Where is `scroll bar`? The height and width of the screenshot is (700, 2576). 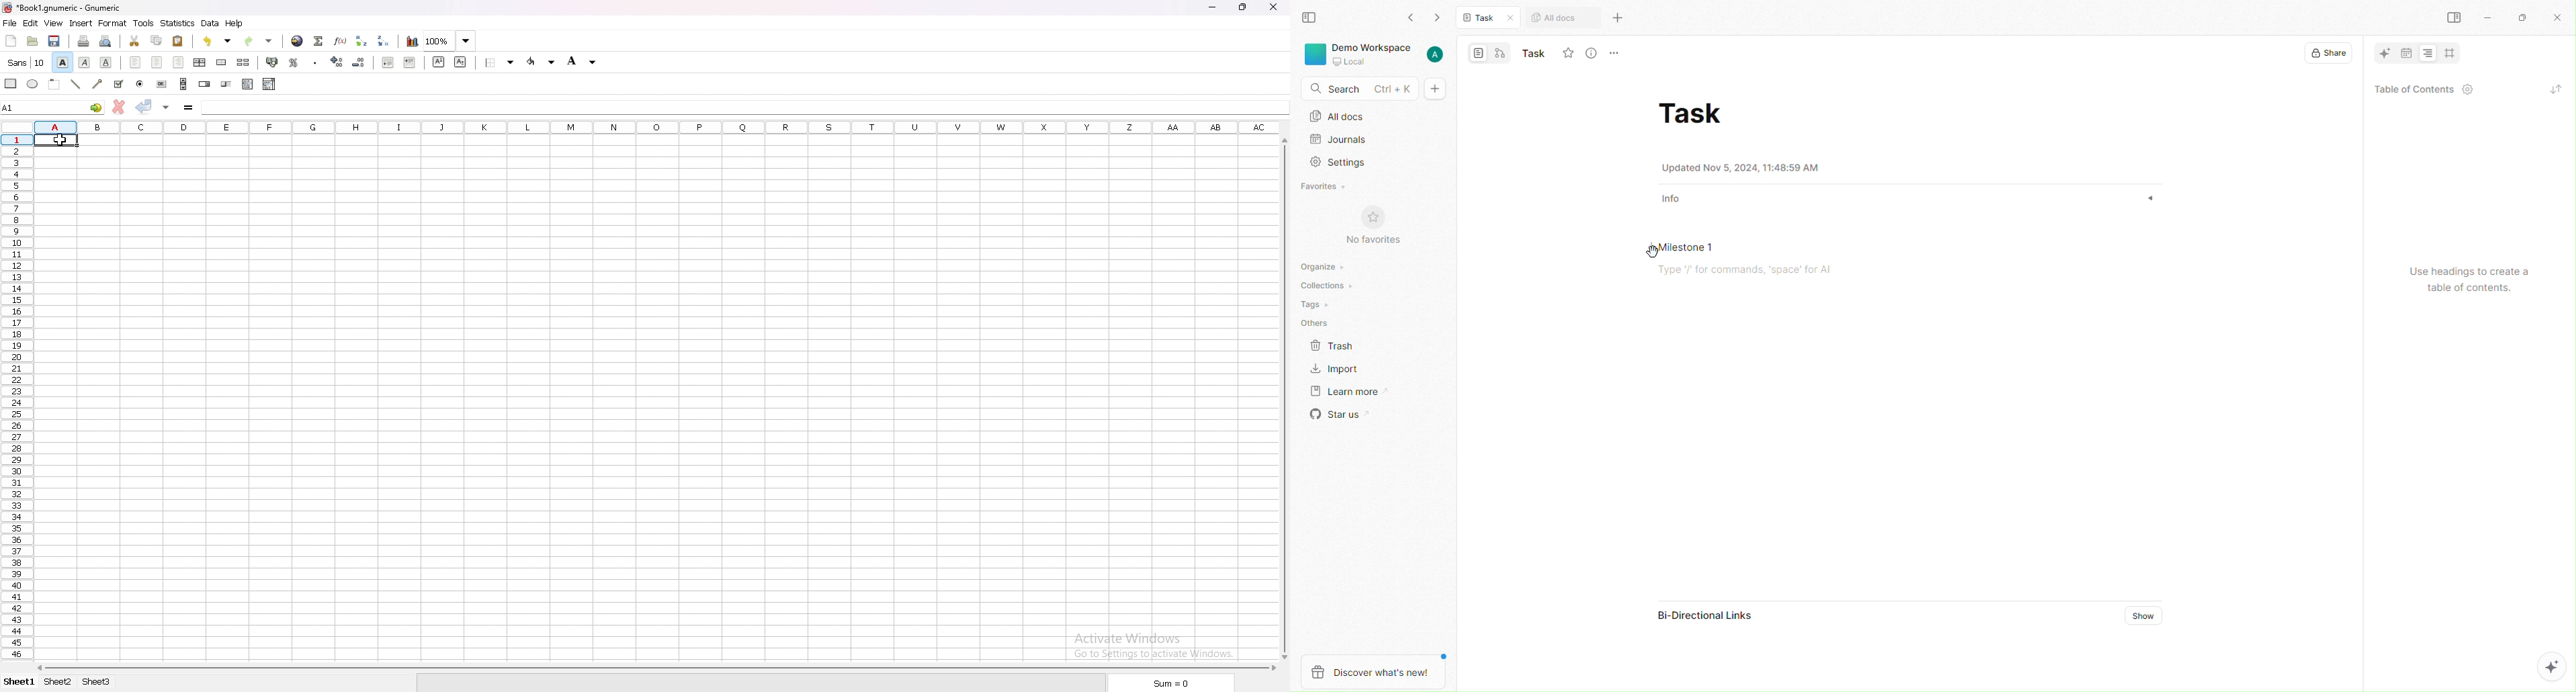 scroll bar is located at coordinates (183, 84).